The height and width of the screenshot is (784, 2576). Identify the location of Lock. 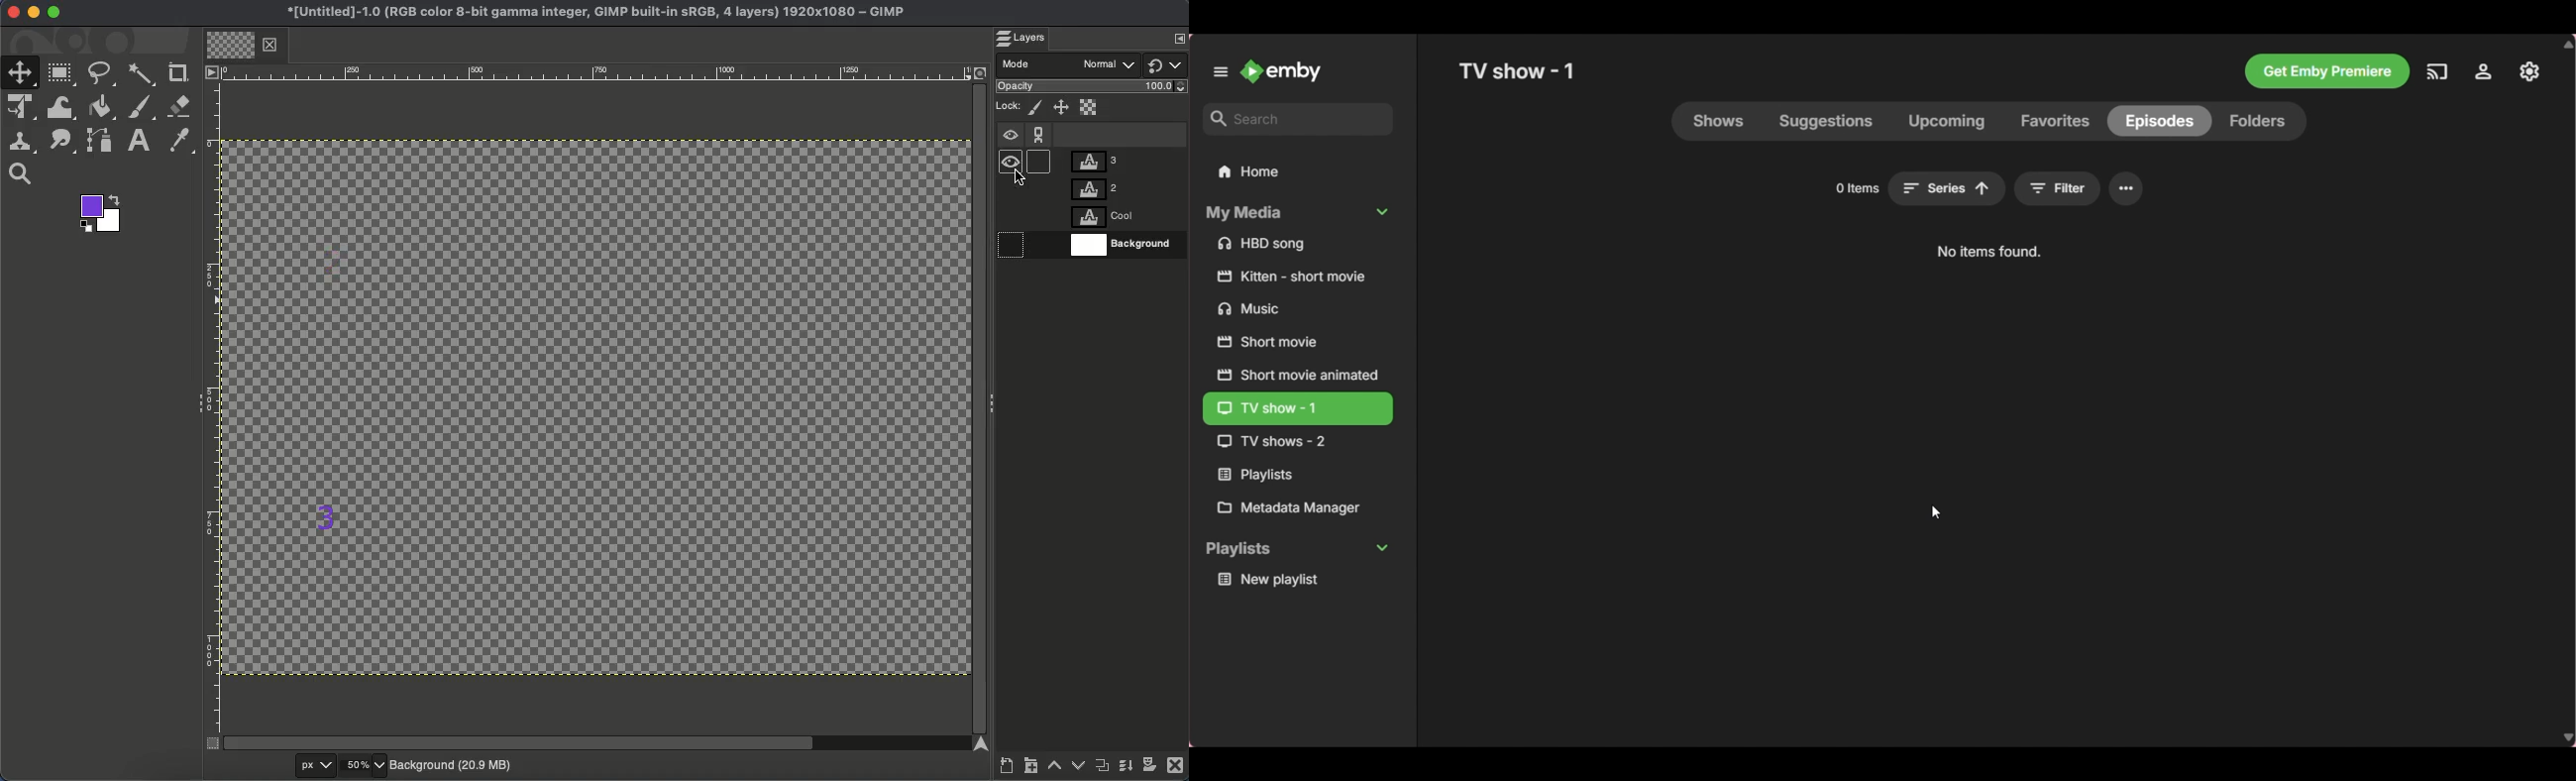
(1010, 104).